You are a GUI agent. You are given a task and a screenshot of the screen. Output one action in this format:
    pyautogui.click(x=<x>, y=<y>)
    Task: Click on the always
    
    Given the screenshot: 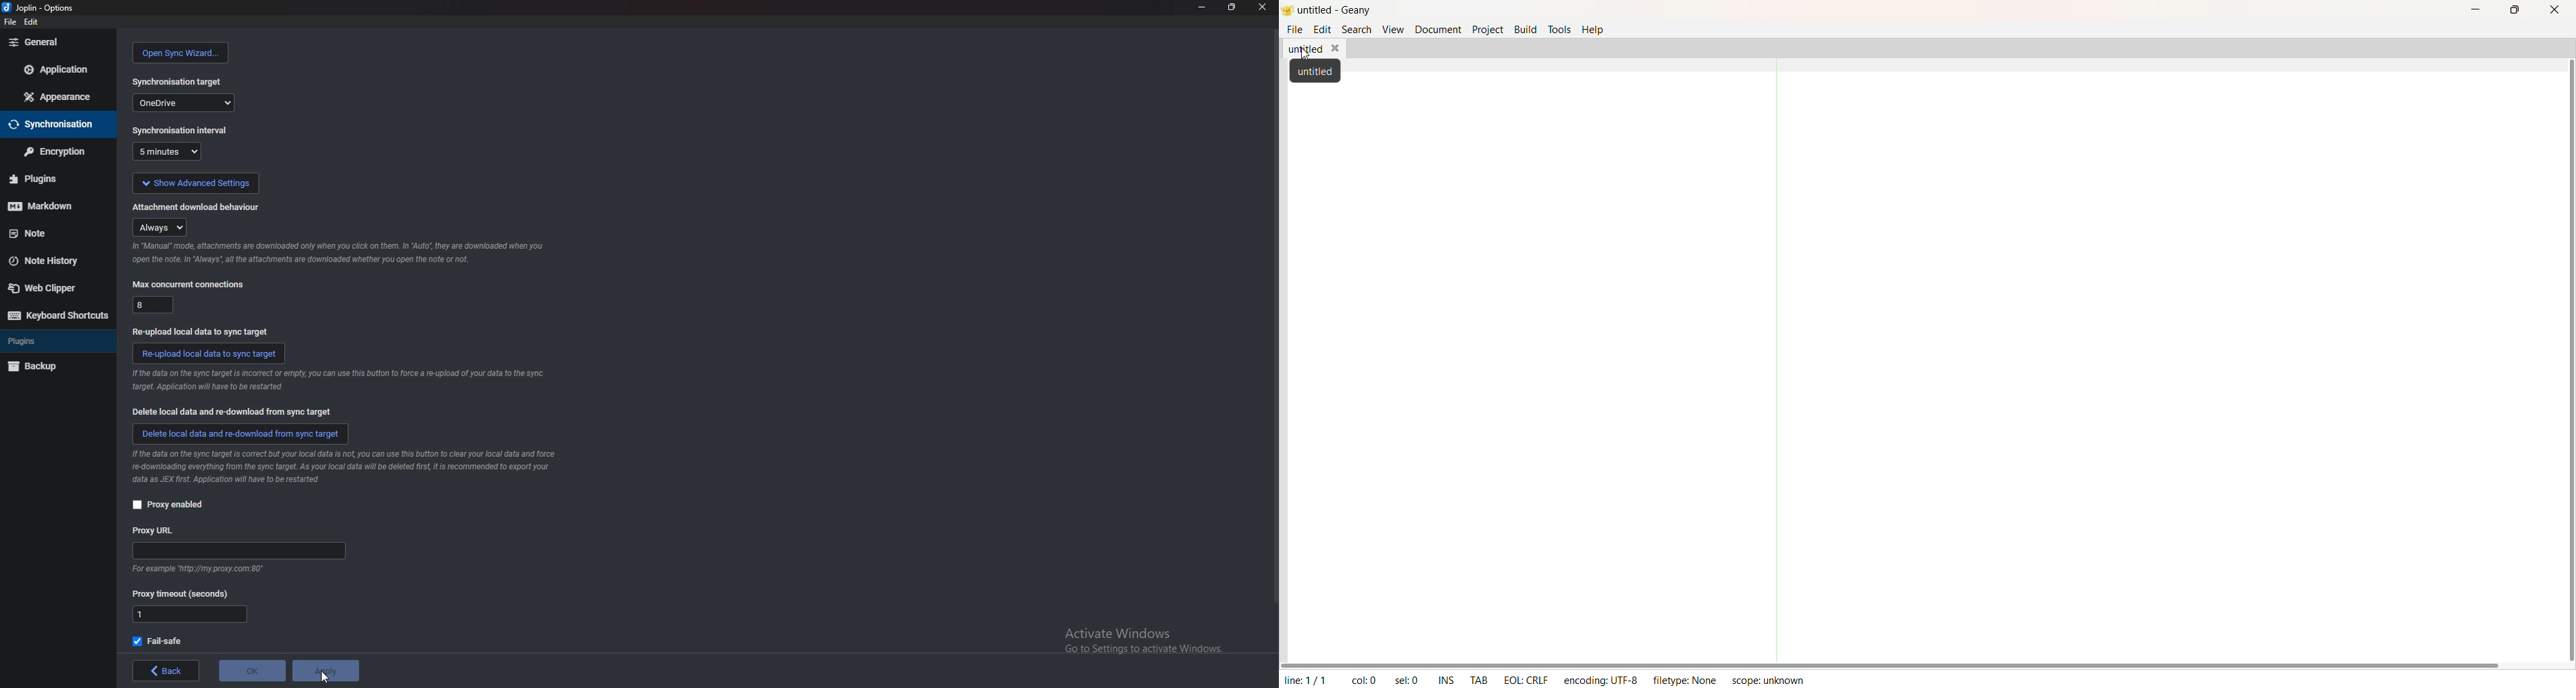 What is the action you would take?
    pyautogui.click(x=159, y=227)
    